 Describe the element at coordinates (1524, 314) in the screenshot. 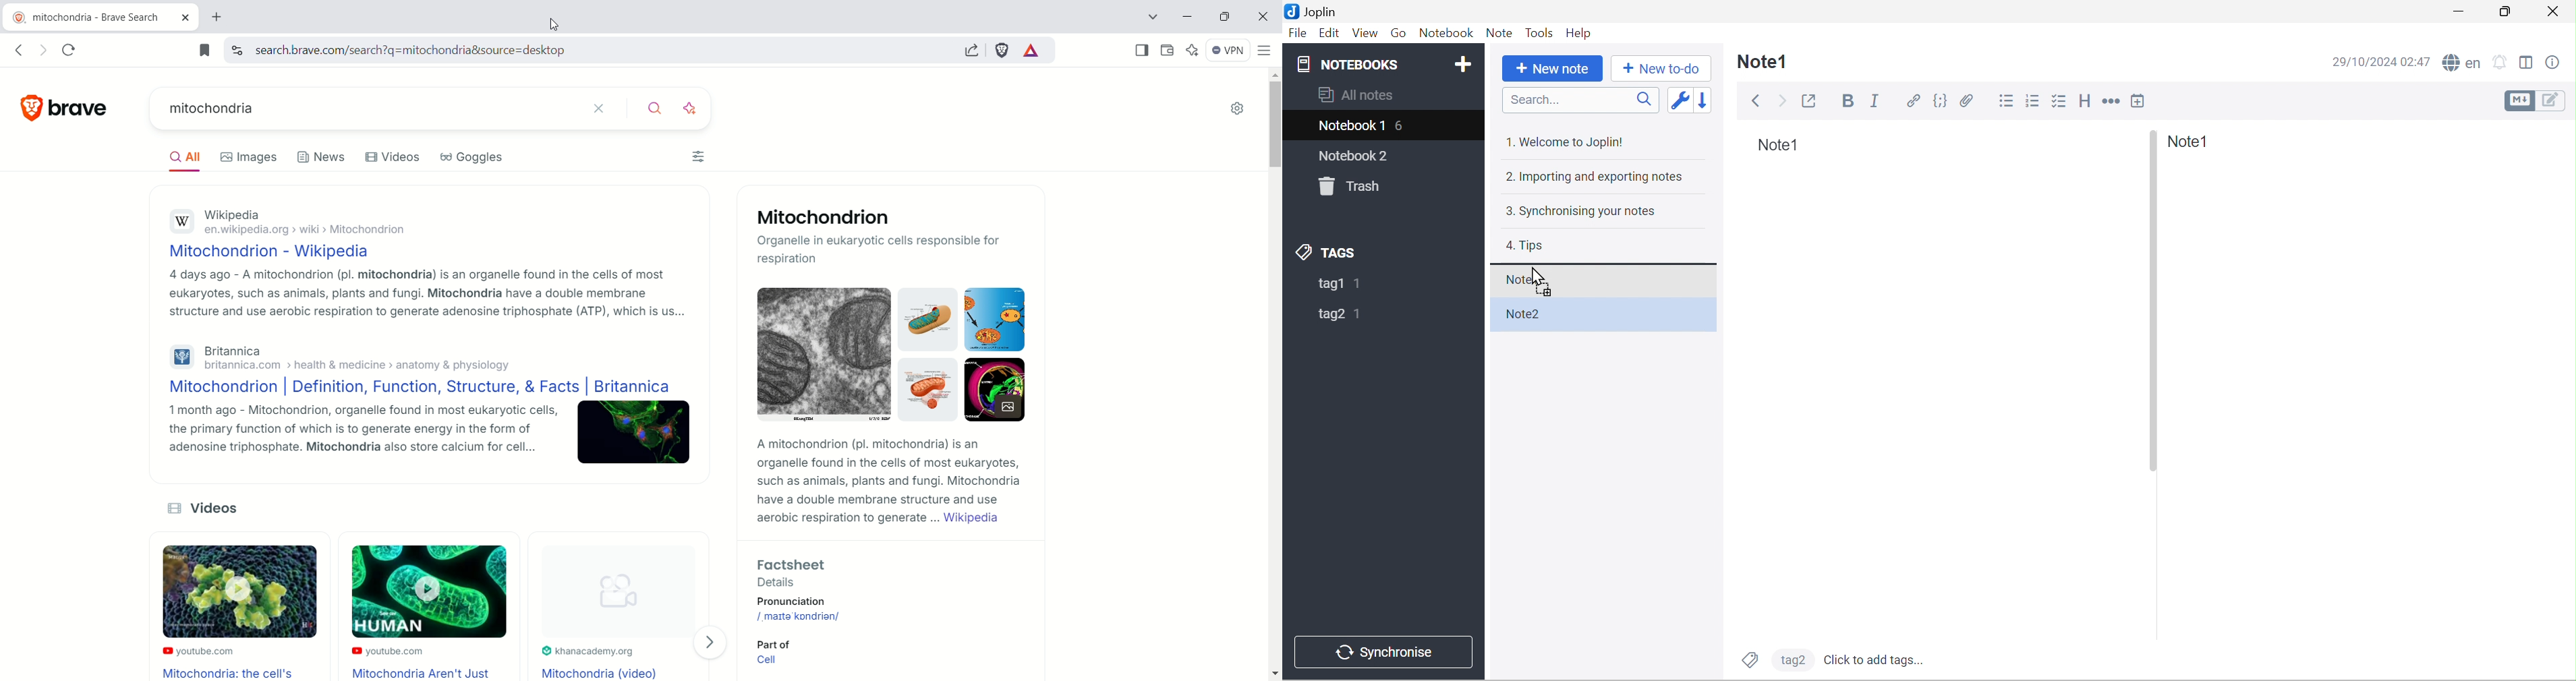

I see `Note2` at that location.